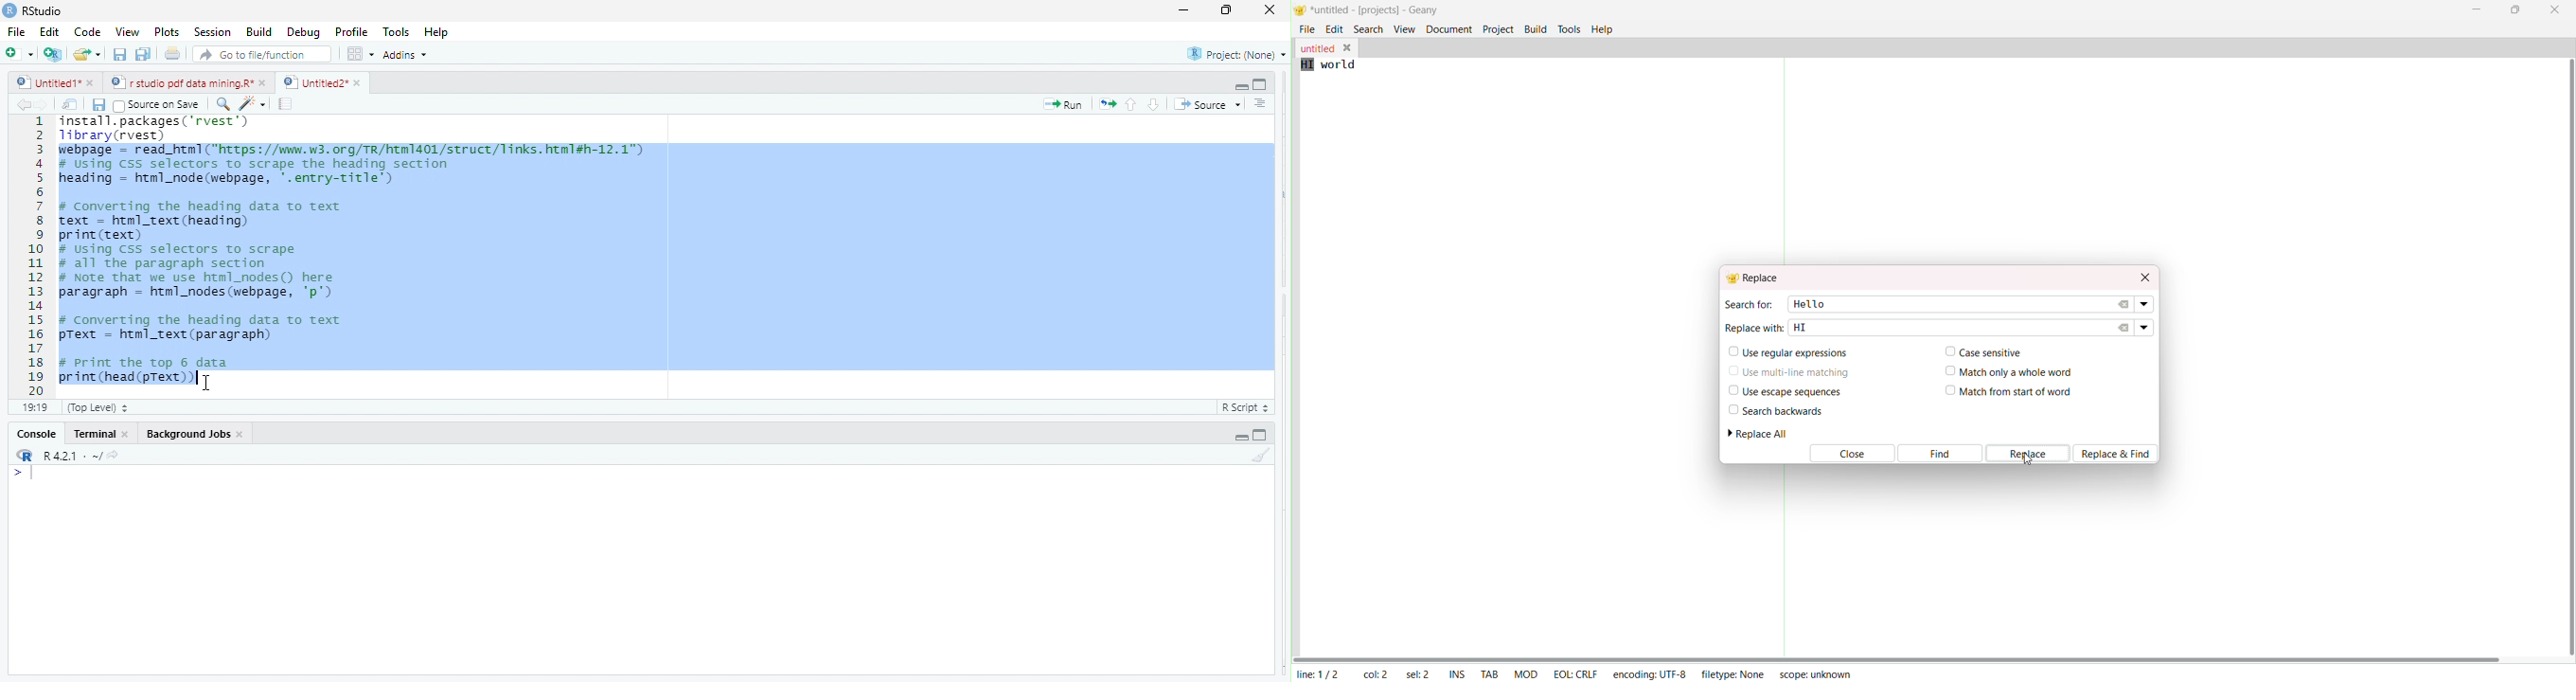 Image resolution: width=2576 pixels, height=700 pixels. What do you see at coordinates (159, 105) in the screenshot?
I see `Source on Save` at bounding box center [159, 105].